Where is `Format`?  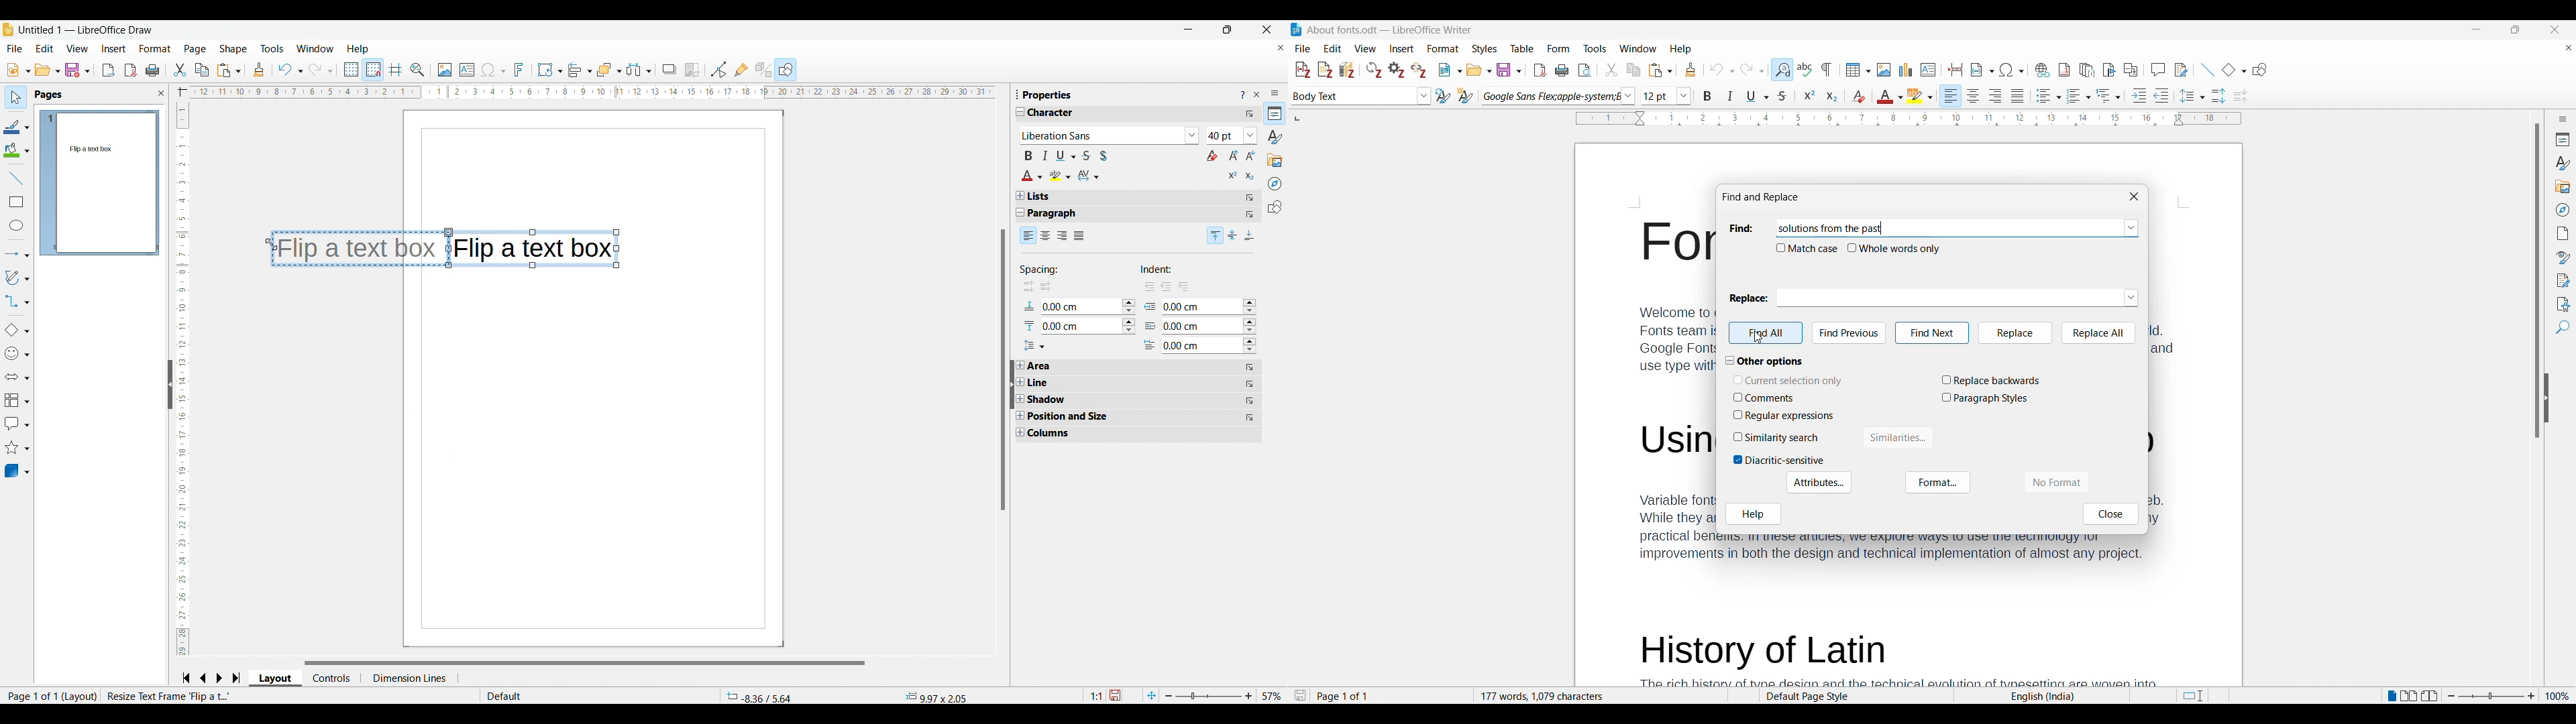 Format is located at coordinates (1938, 482).